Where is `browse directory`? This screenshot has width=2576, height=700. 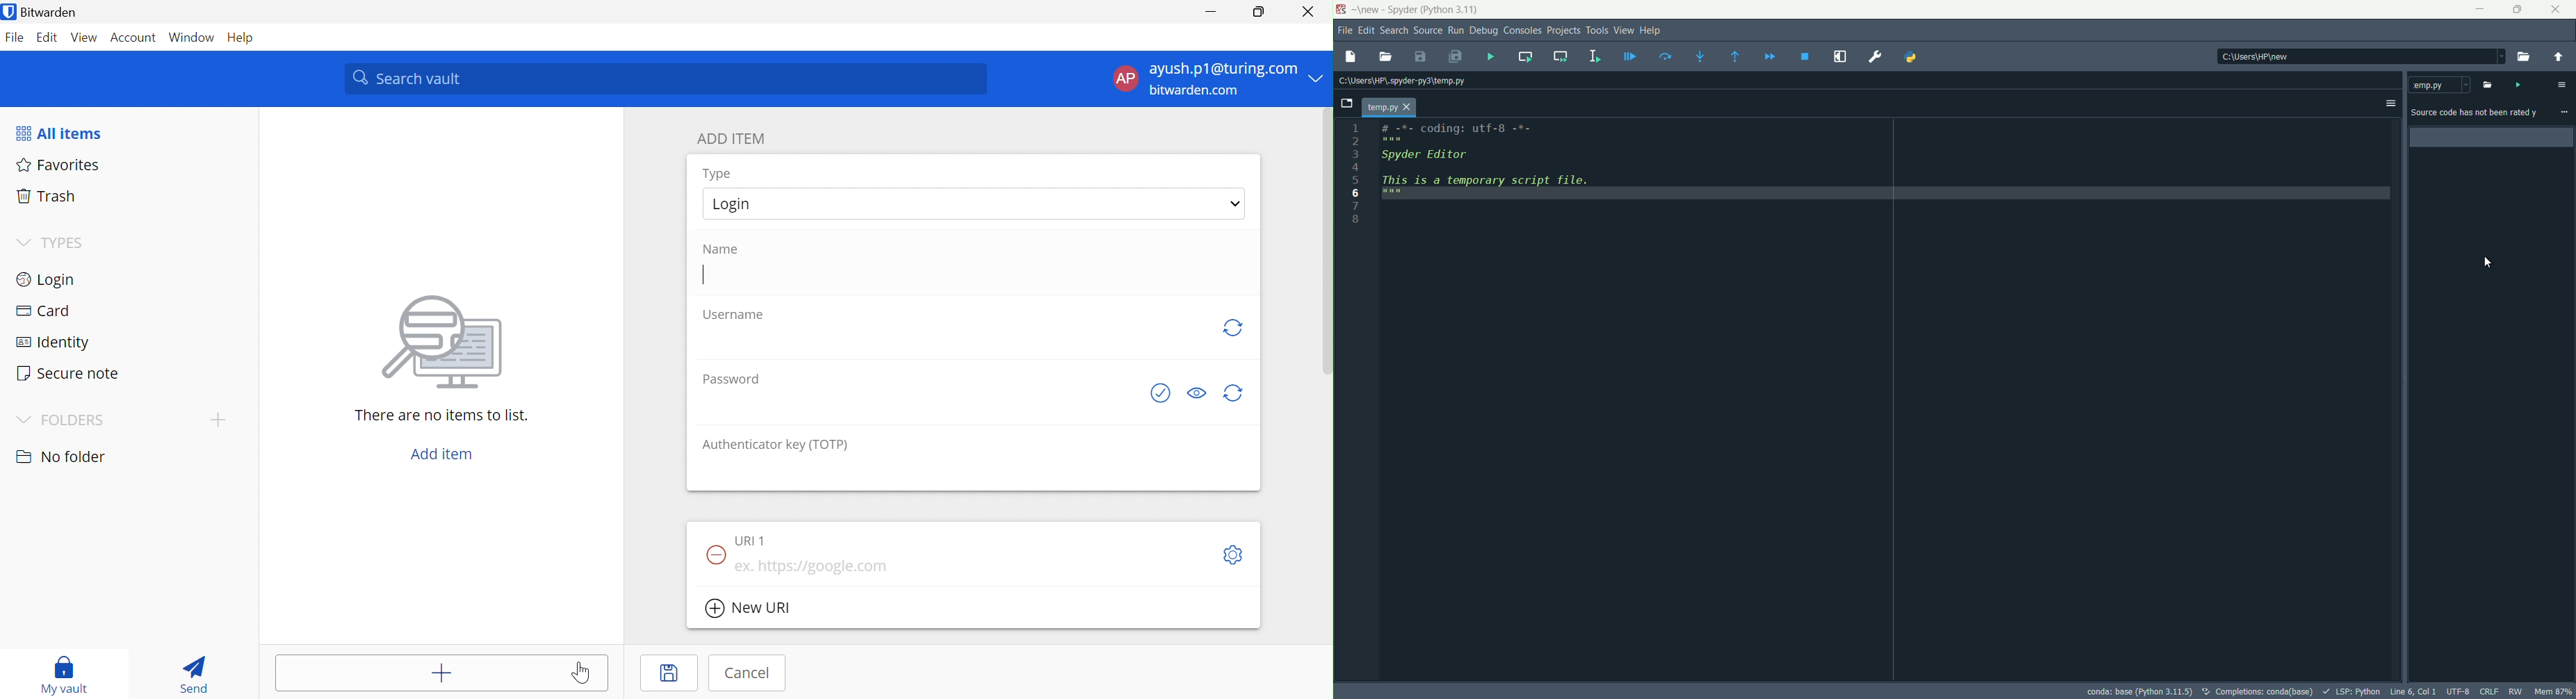 browse directory is located at coordinates (2523, 57).